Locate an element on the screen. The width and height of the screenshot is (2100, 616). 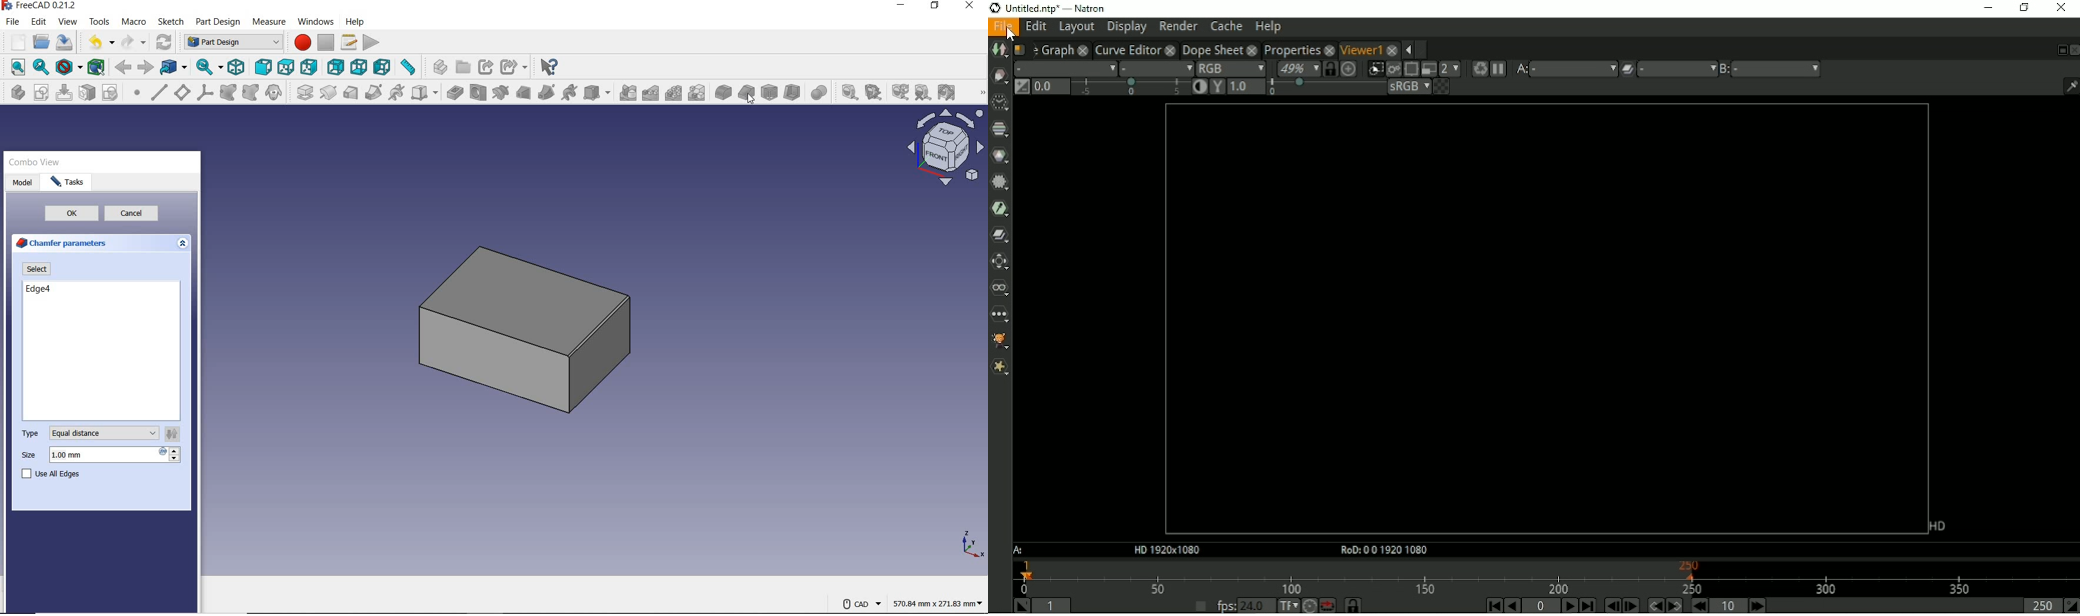
Increase is located at coordinates (171, 450).